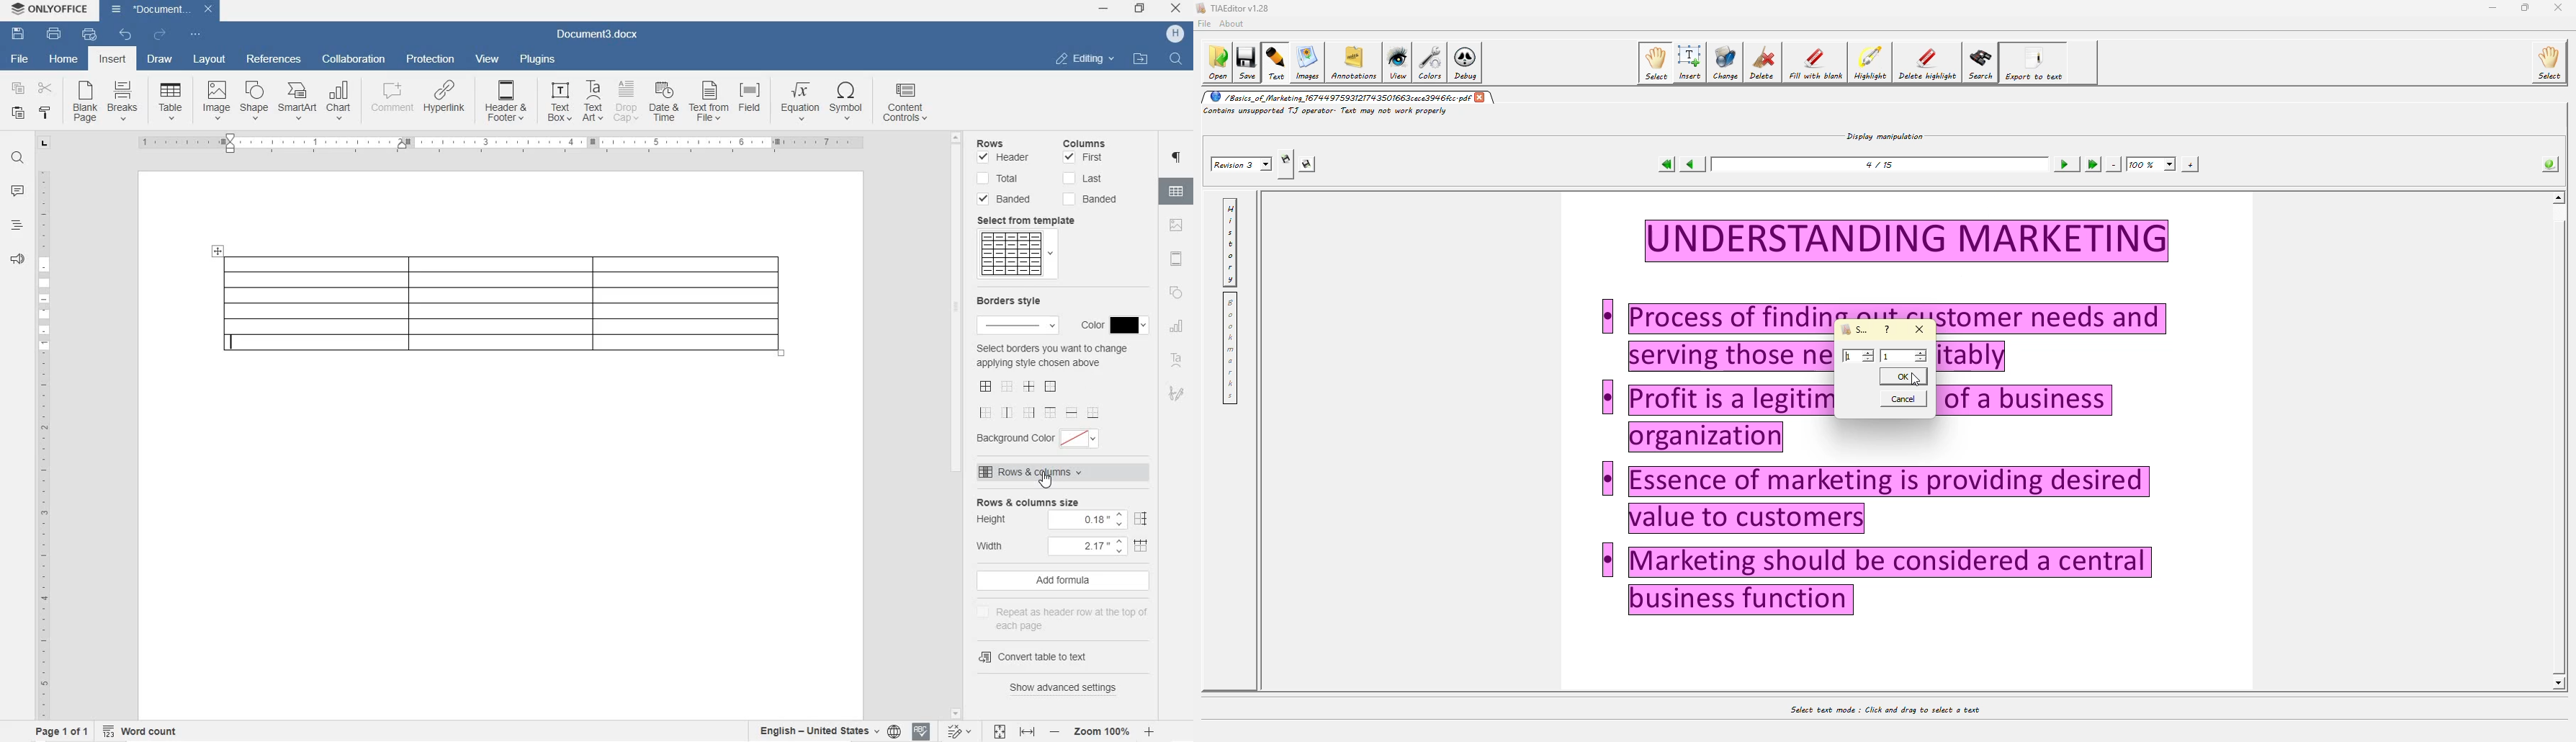 This screenshot has height=756, width=2576. I want to click on rows & columns, so click(1066, 473).